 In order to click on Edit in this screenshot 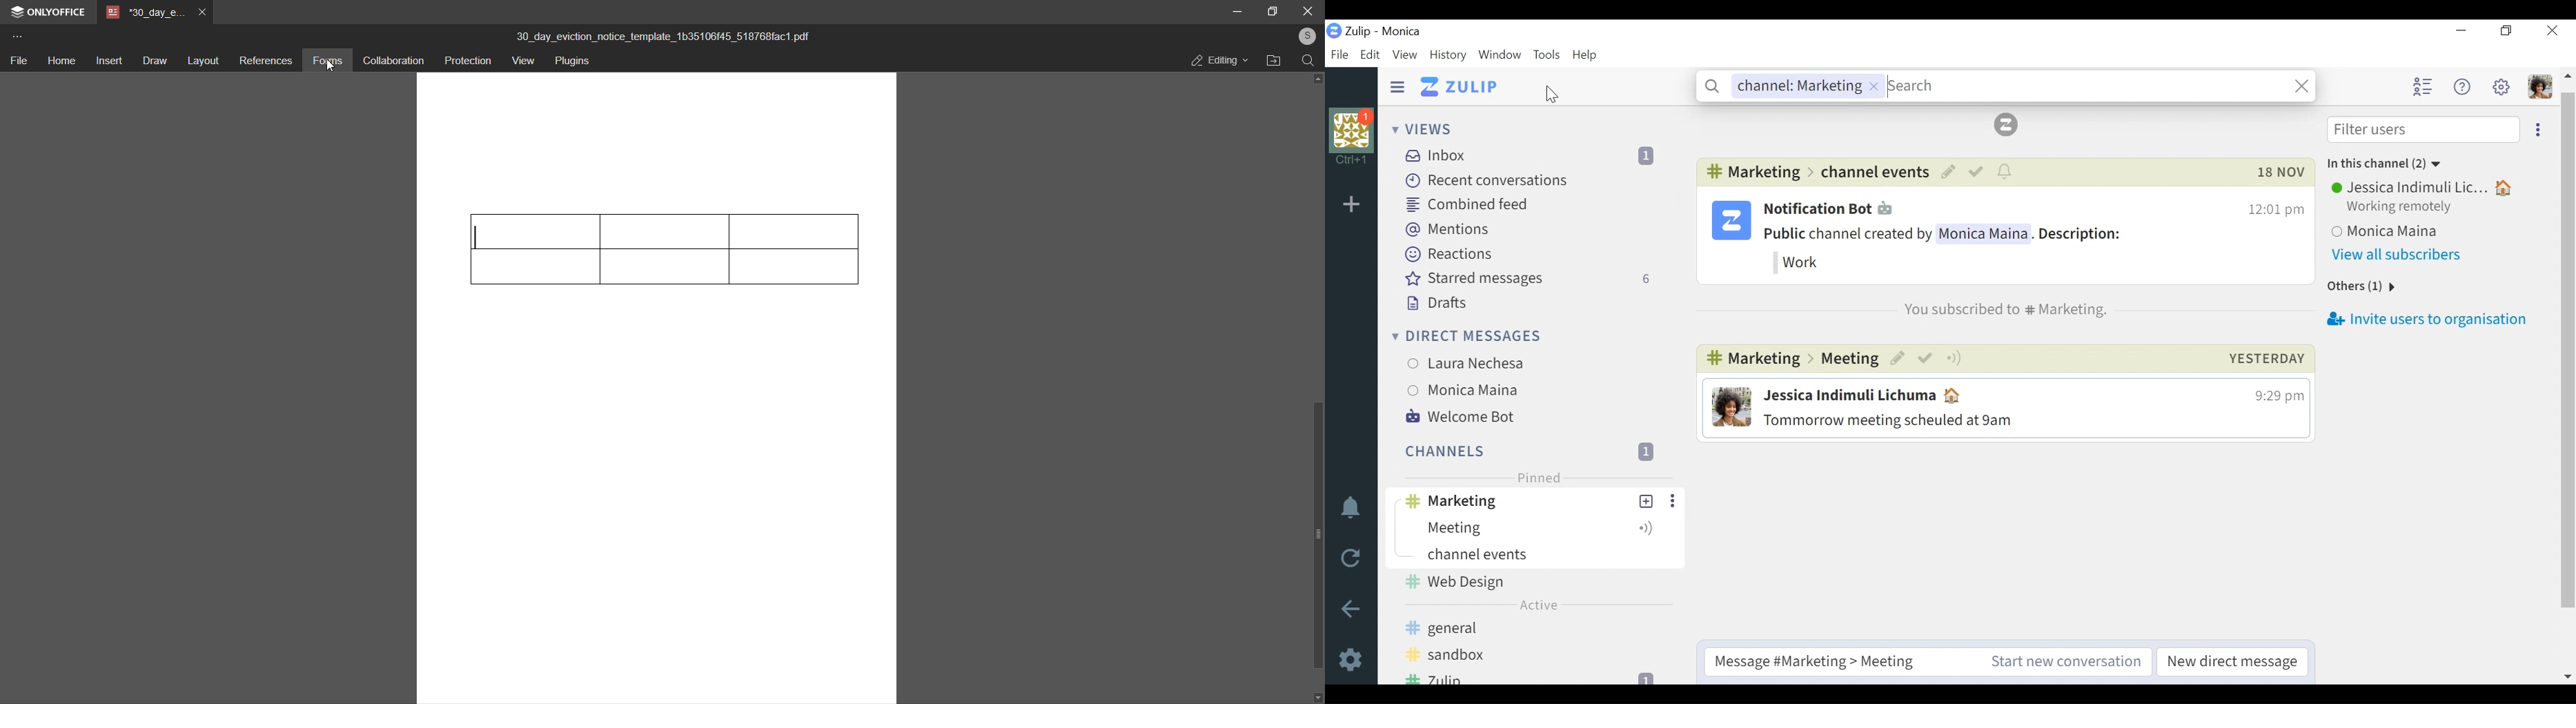, I will do `click(1371, 55)`.